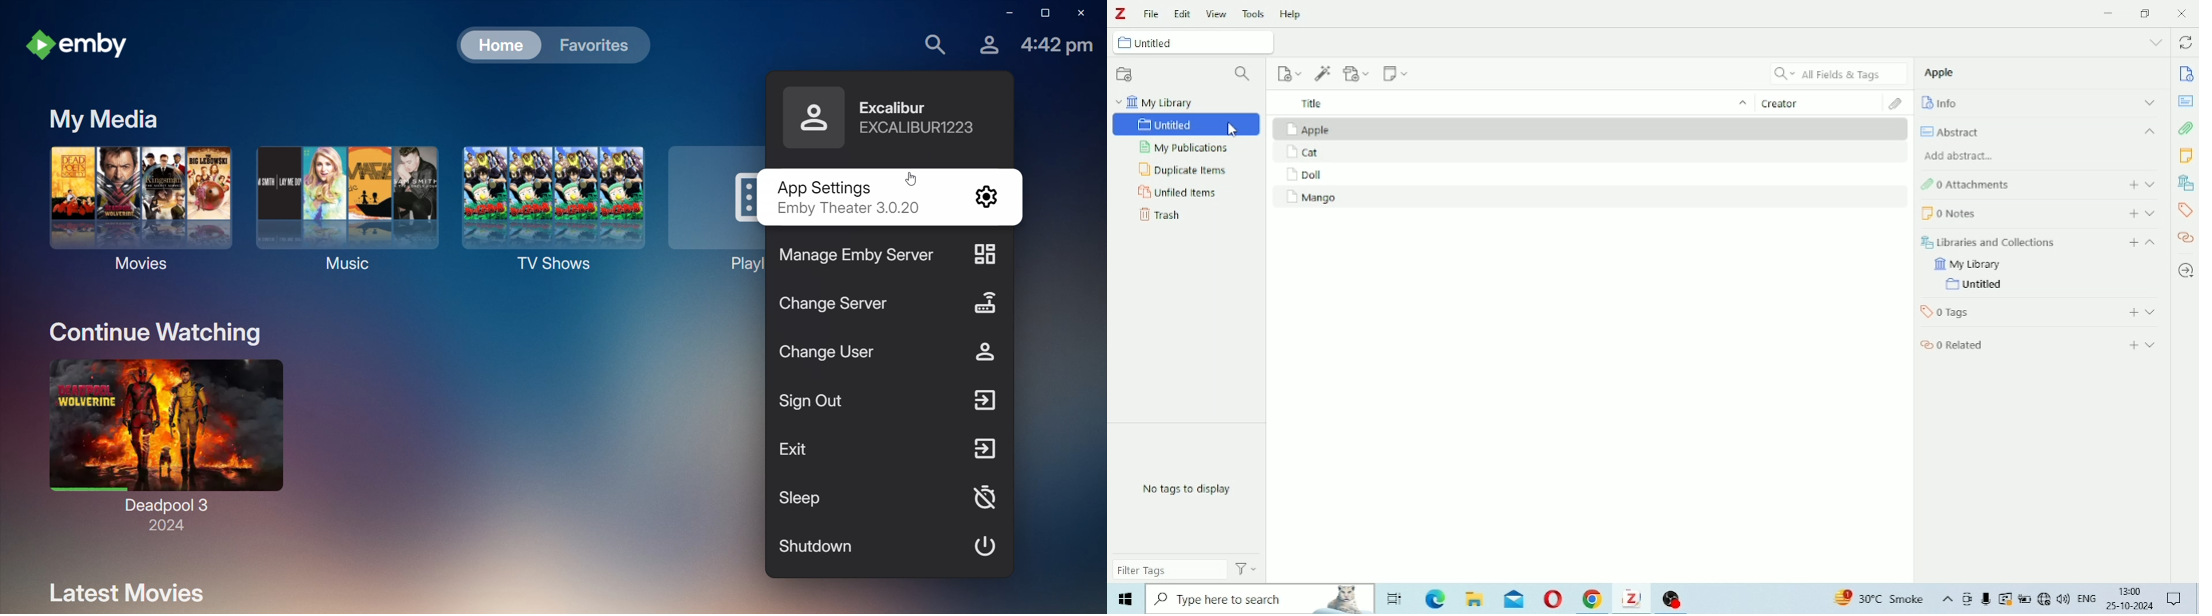 Image resolution: width=2212 pixels, height=616 pixels. Describe the element at coordinates (888, 355) in the screenshot. I see `Change User` at that location.